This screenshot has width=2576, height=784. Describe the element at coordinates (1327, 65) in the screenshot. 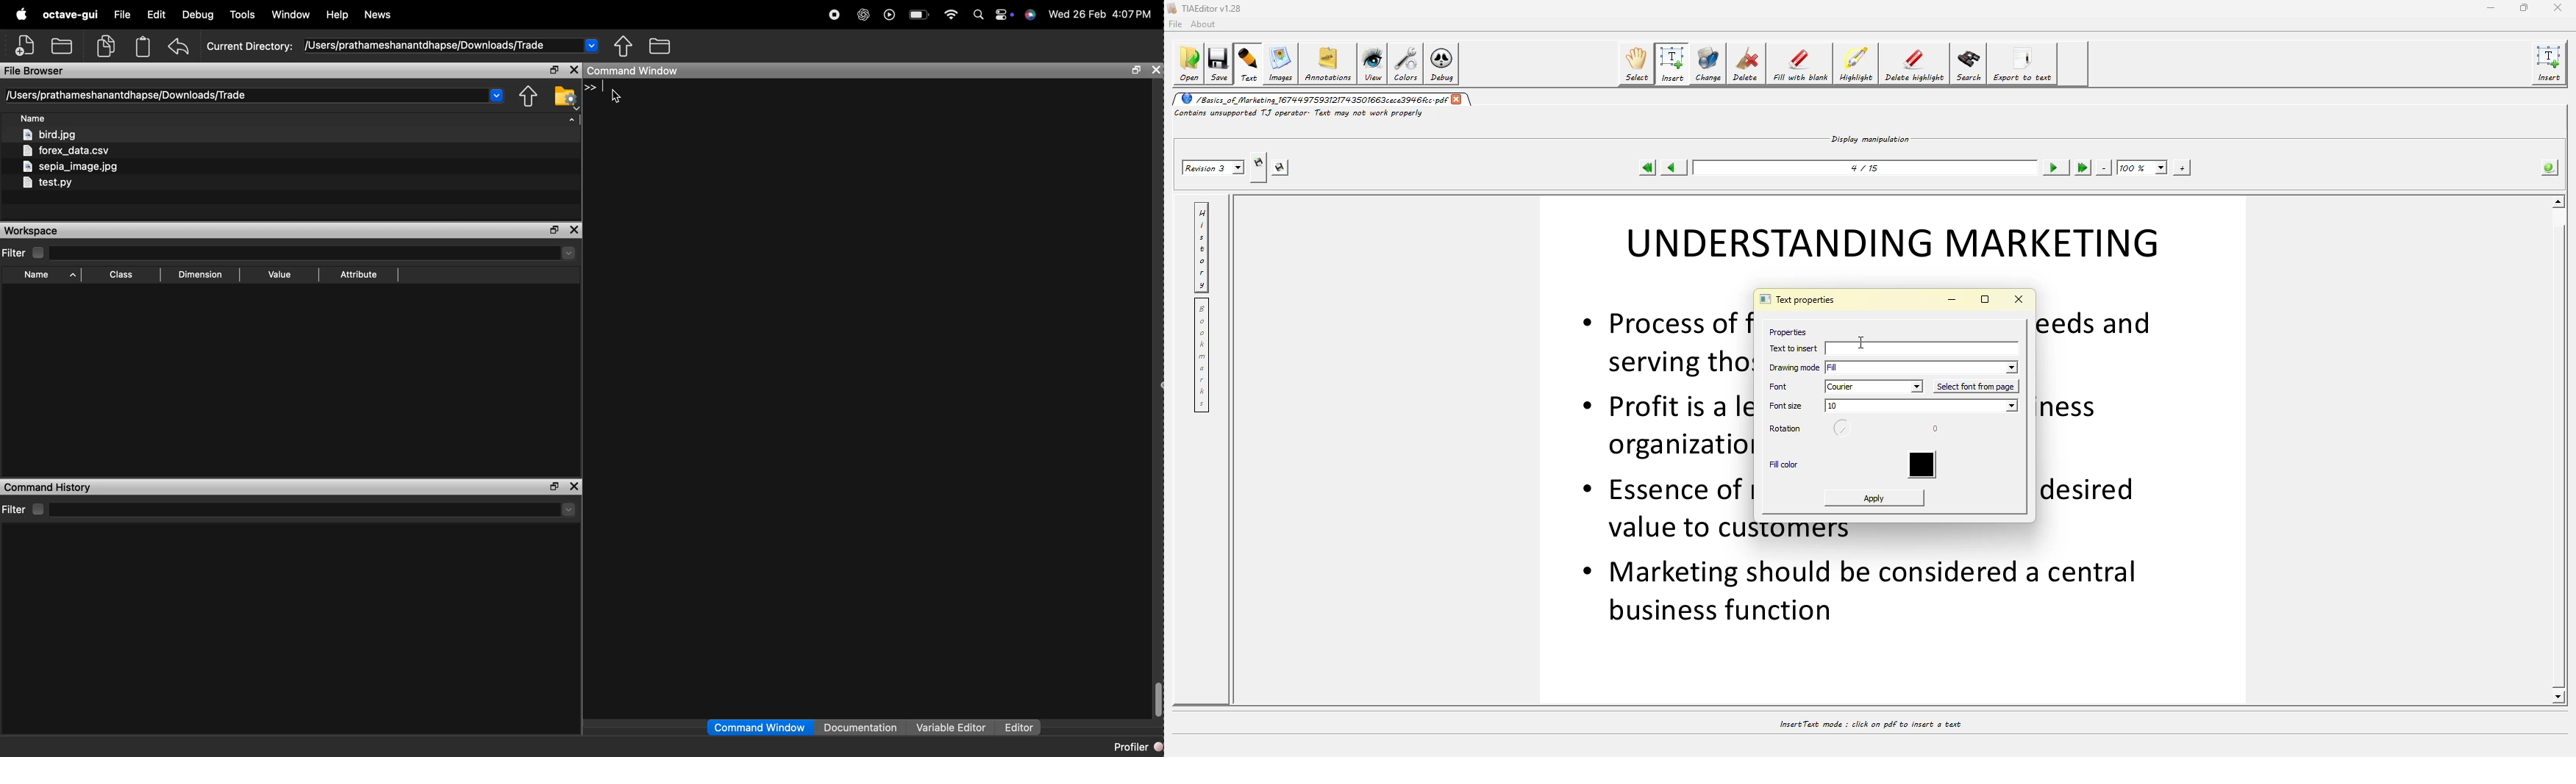

I see `annotations` at that location.